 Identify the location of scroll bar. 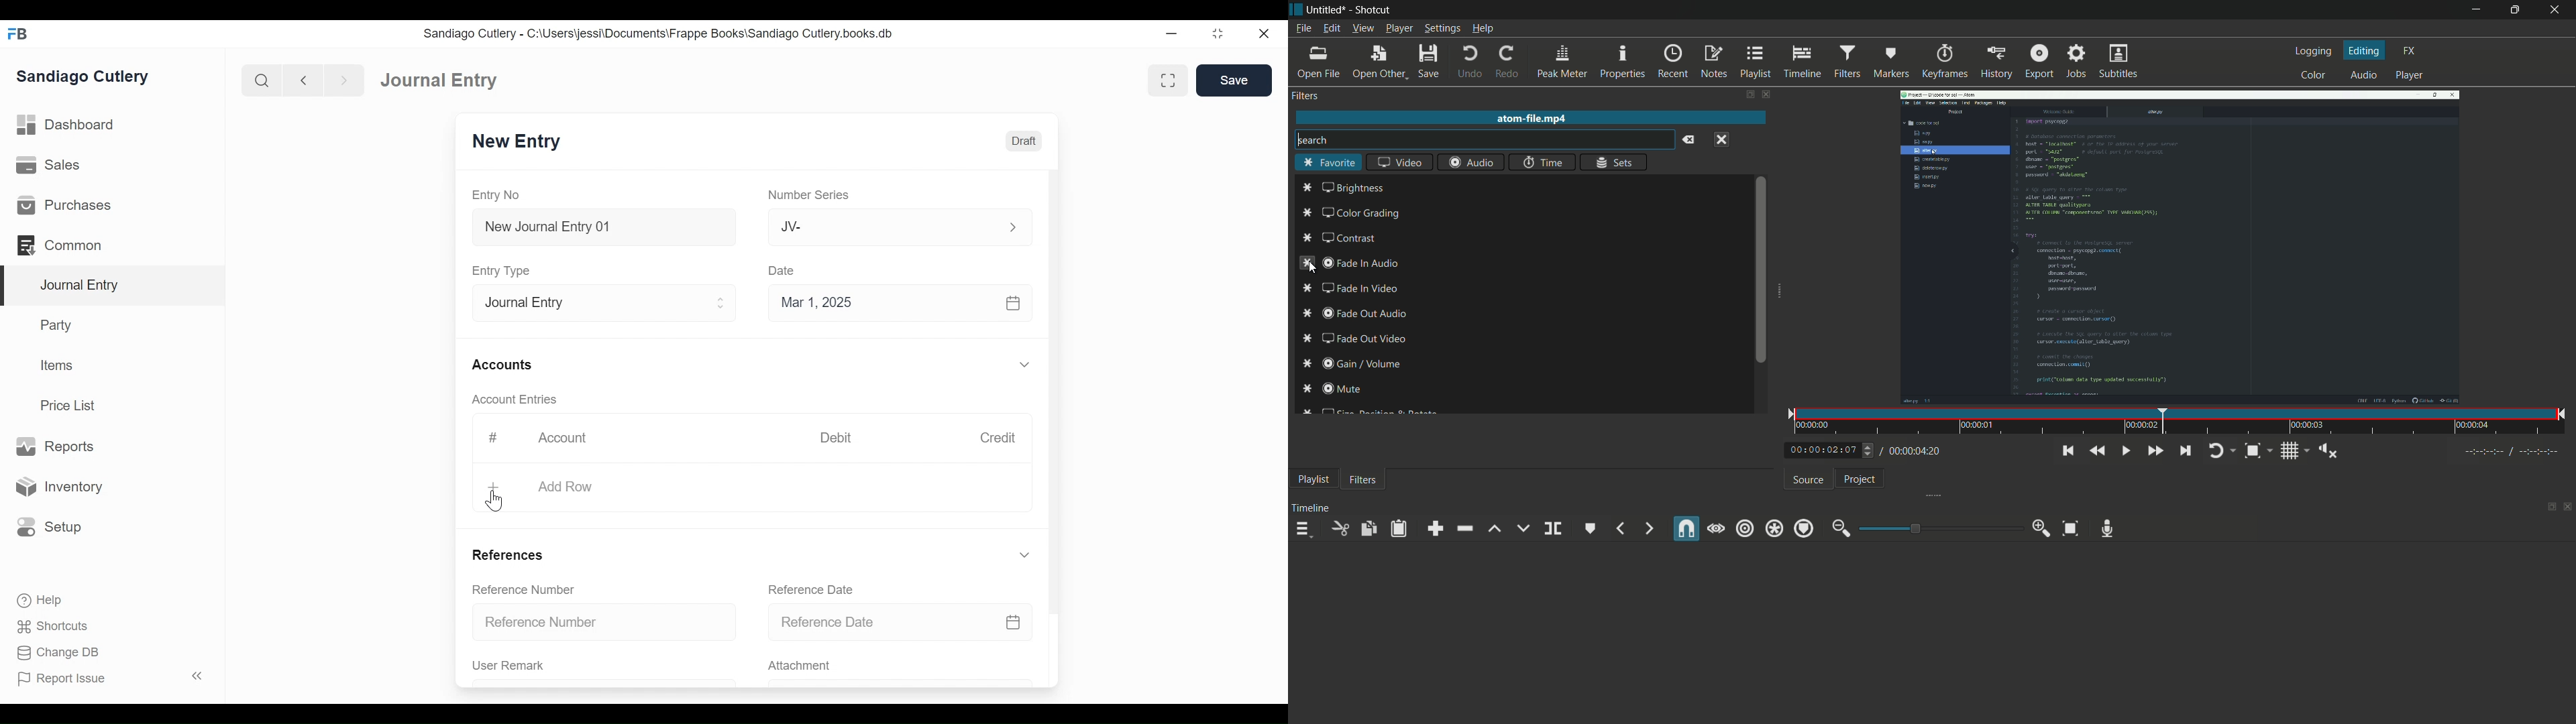
(1762, 268).